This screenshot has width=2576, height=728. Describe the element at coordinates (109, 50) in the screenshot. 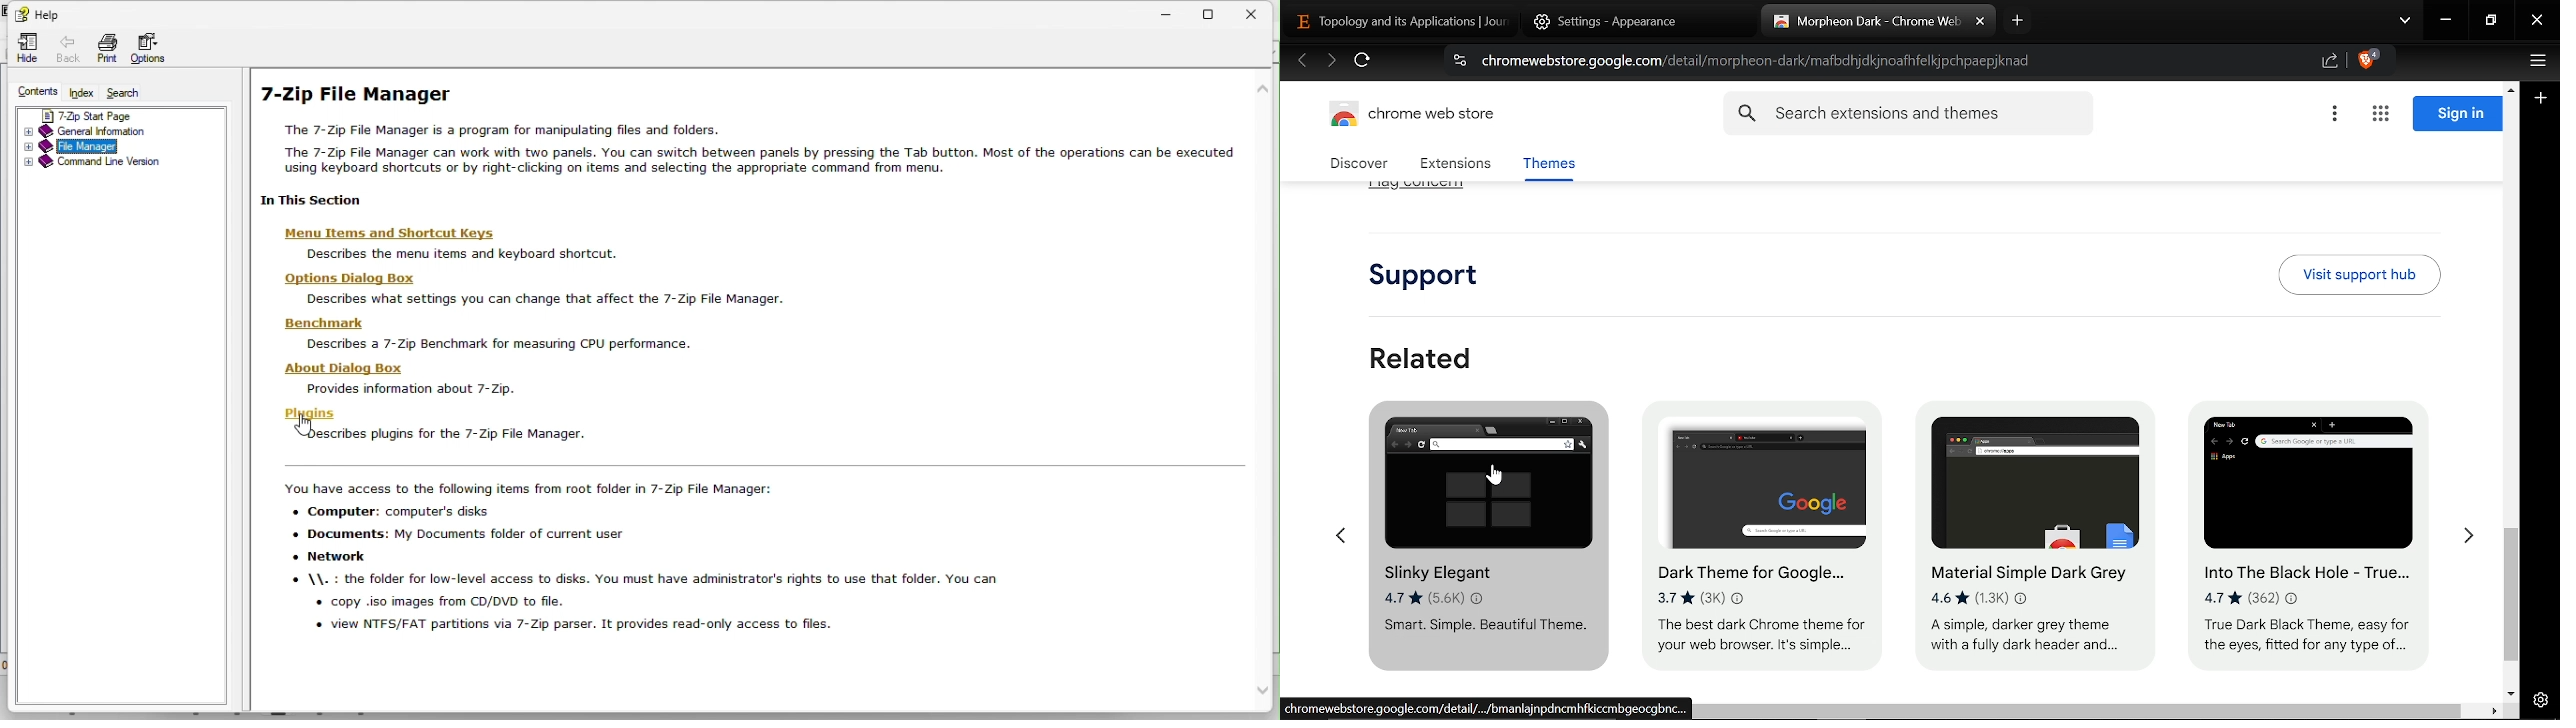

I see `Print` at that location.